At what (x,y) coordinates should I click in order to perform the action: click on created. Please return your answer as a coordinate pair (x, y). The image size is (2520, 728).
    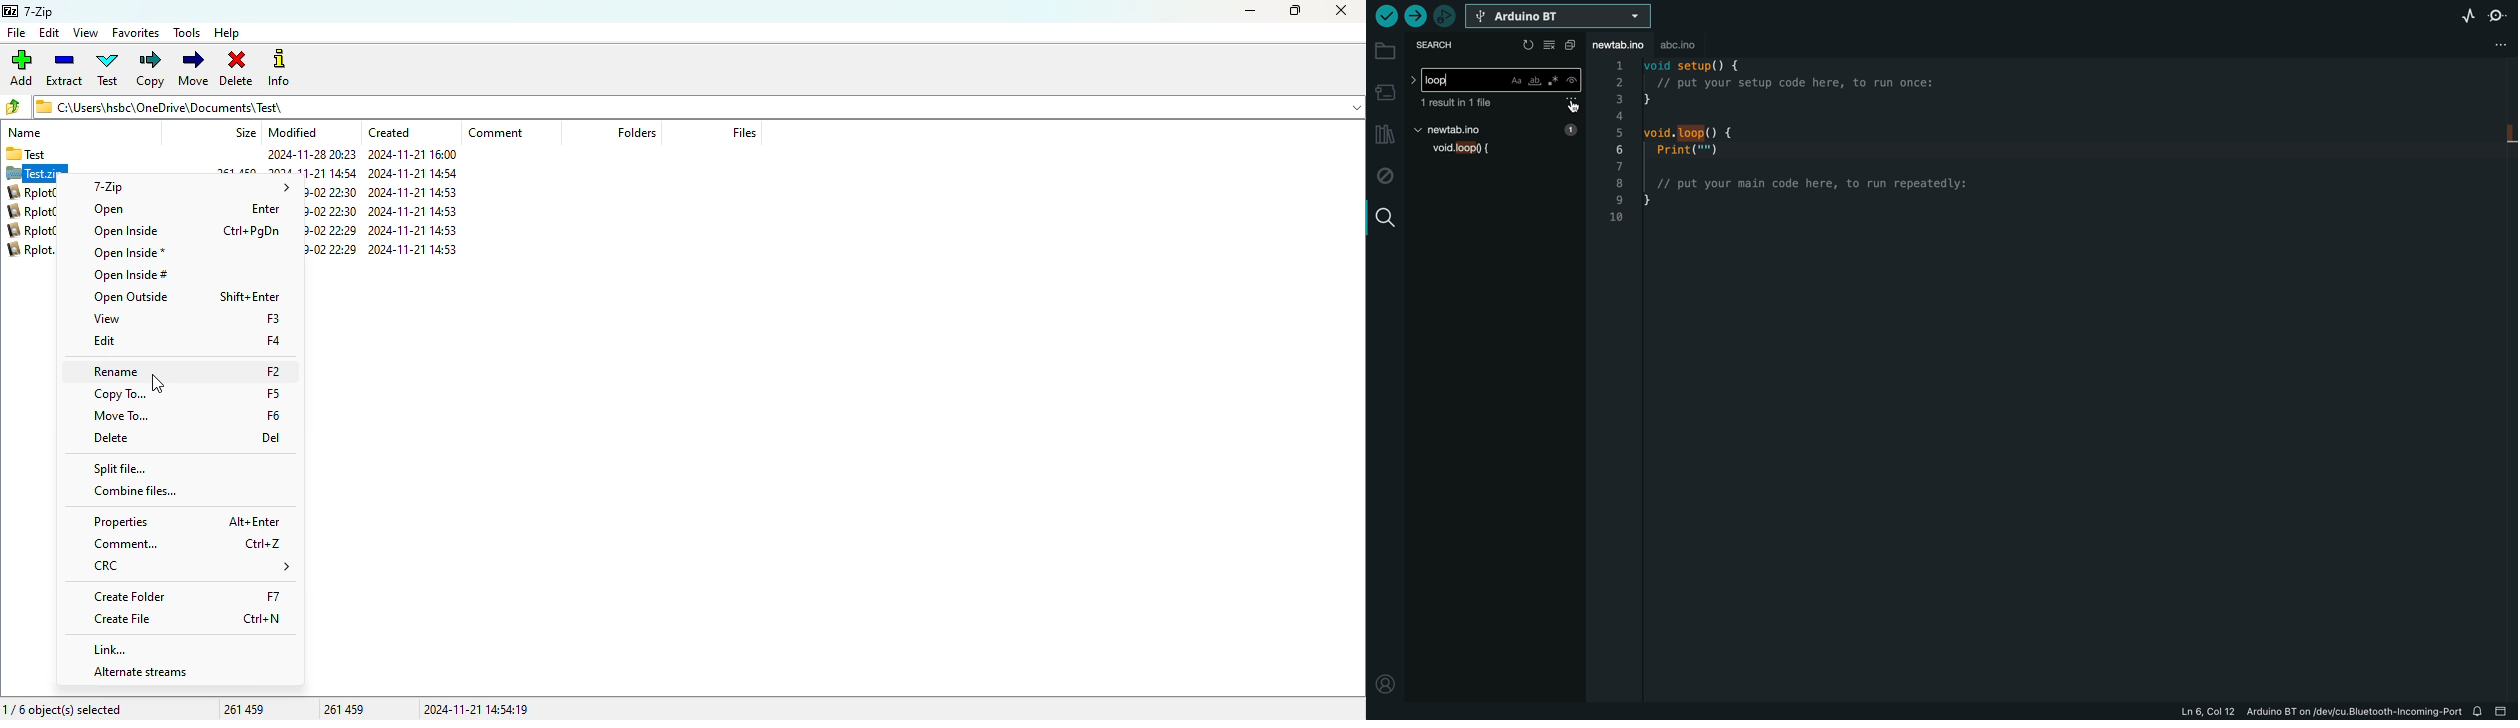
    Looking at the image, I should click on (389, 132).